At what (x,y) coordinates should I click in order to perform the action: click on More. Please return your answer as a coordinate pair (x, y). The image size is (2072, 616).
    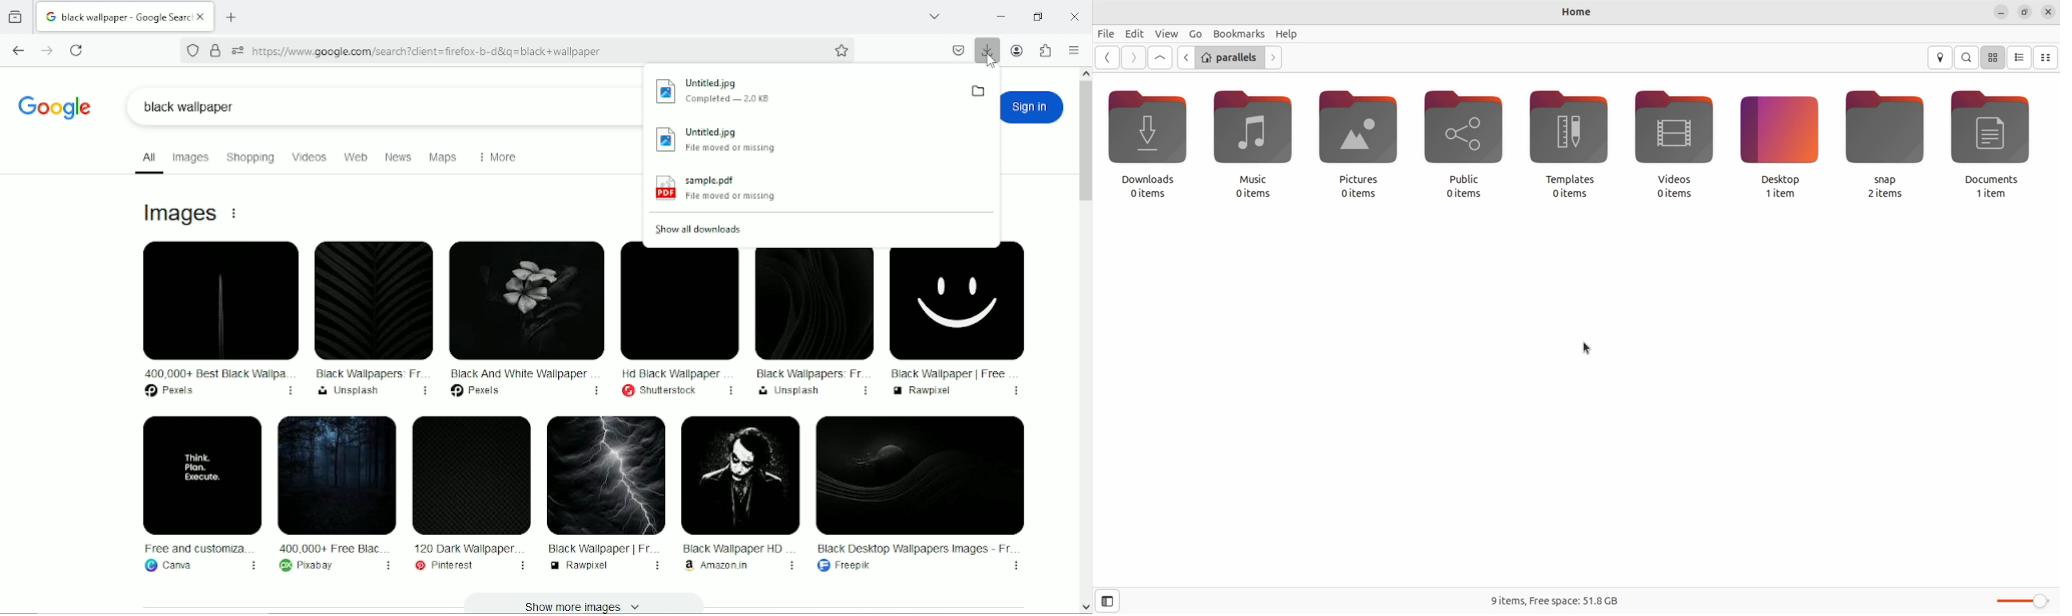
    Looking at the image, I should click on (502, 155).